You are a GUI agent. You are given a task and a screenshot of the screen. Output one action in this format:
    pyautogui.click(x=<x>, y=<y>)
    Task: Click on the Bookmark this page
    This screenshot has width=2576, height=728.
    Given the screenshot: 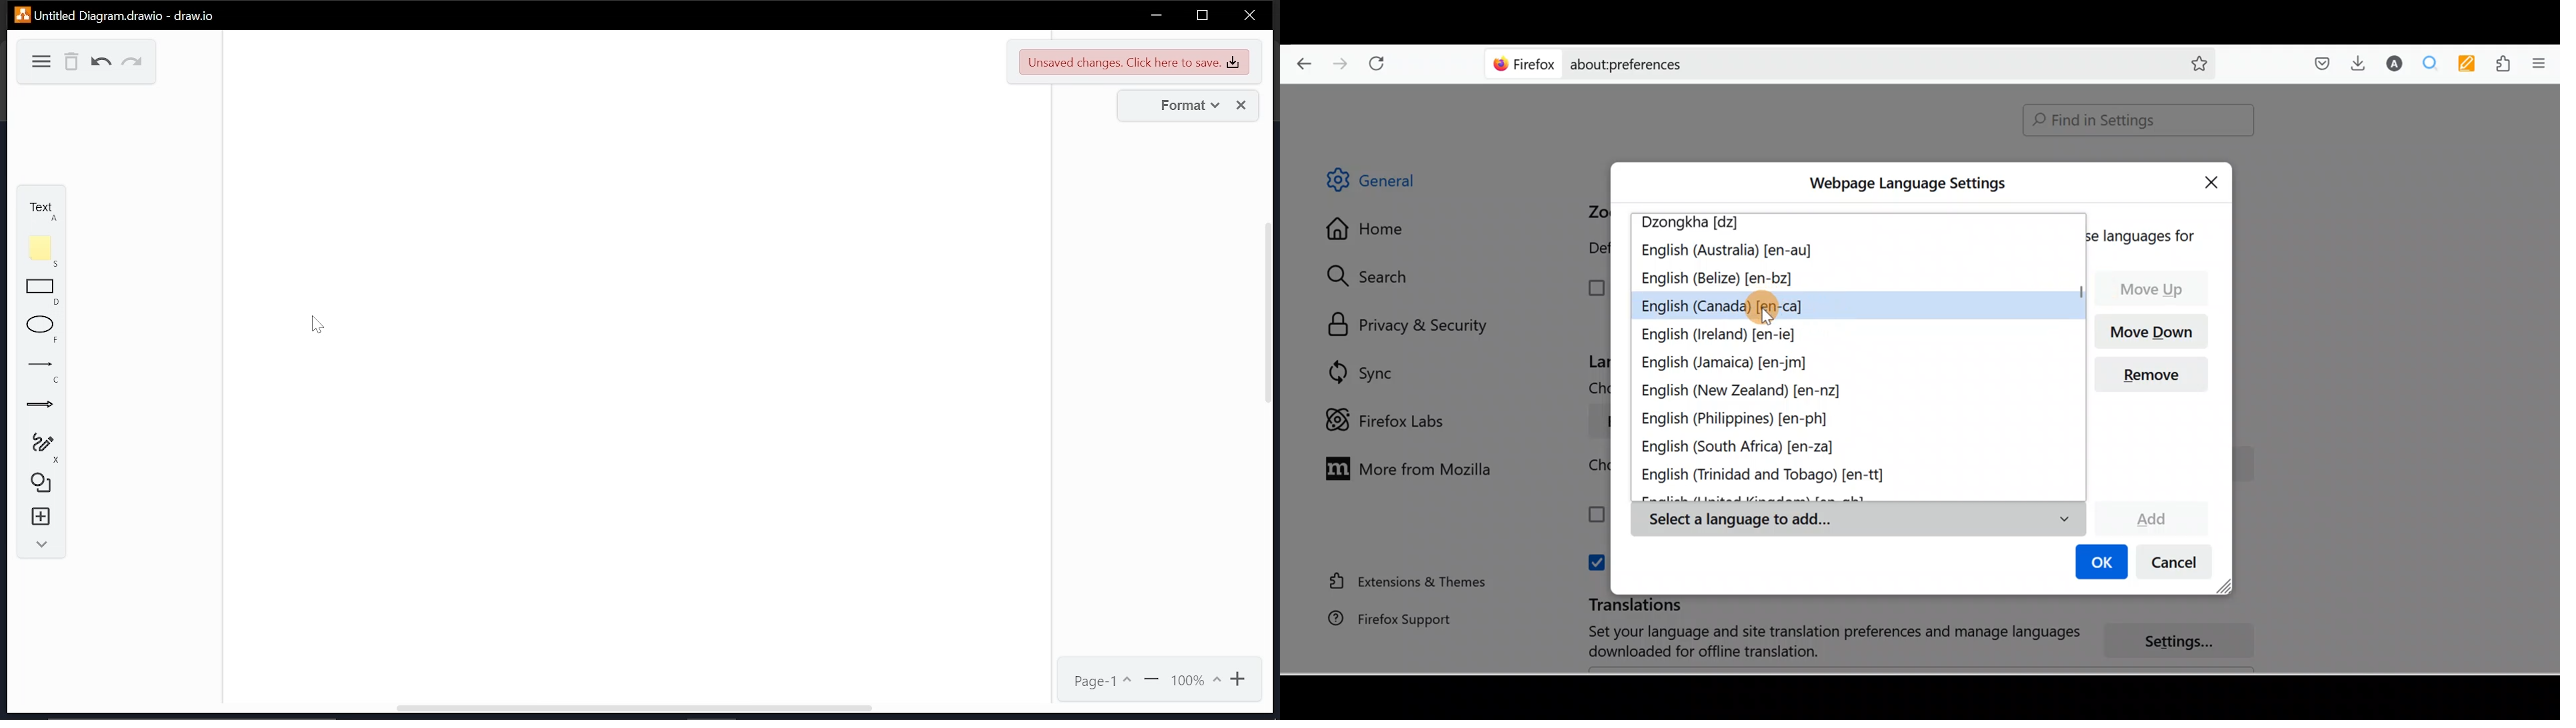 What is the action you would take?
    pyautogui.click(x=2189, y=63)
    